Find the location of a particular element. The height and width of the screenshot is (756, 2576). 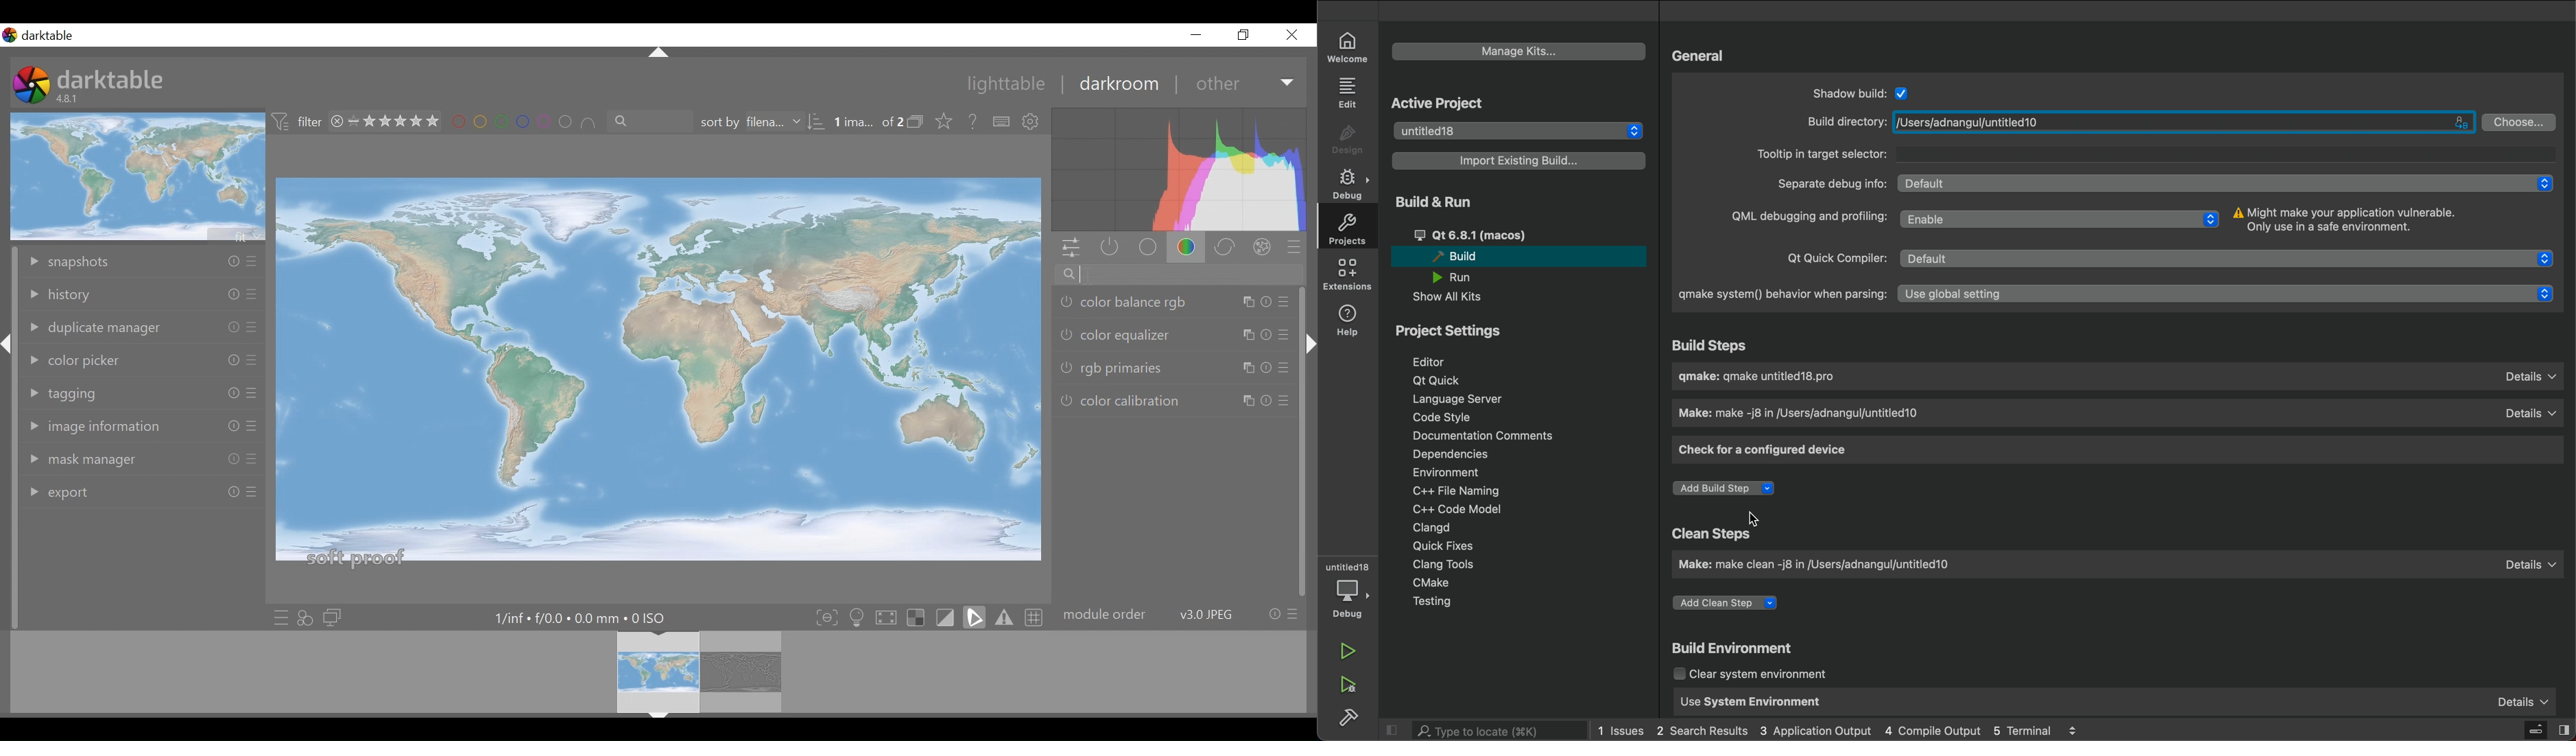

filter by text from images is located at coordinates (648, 121).